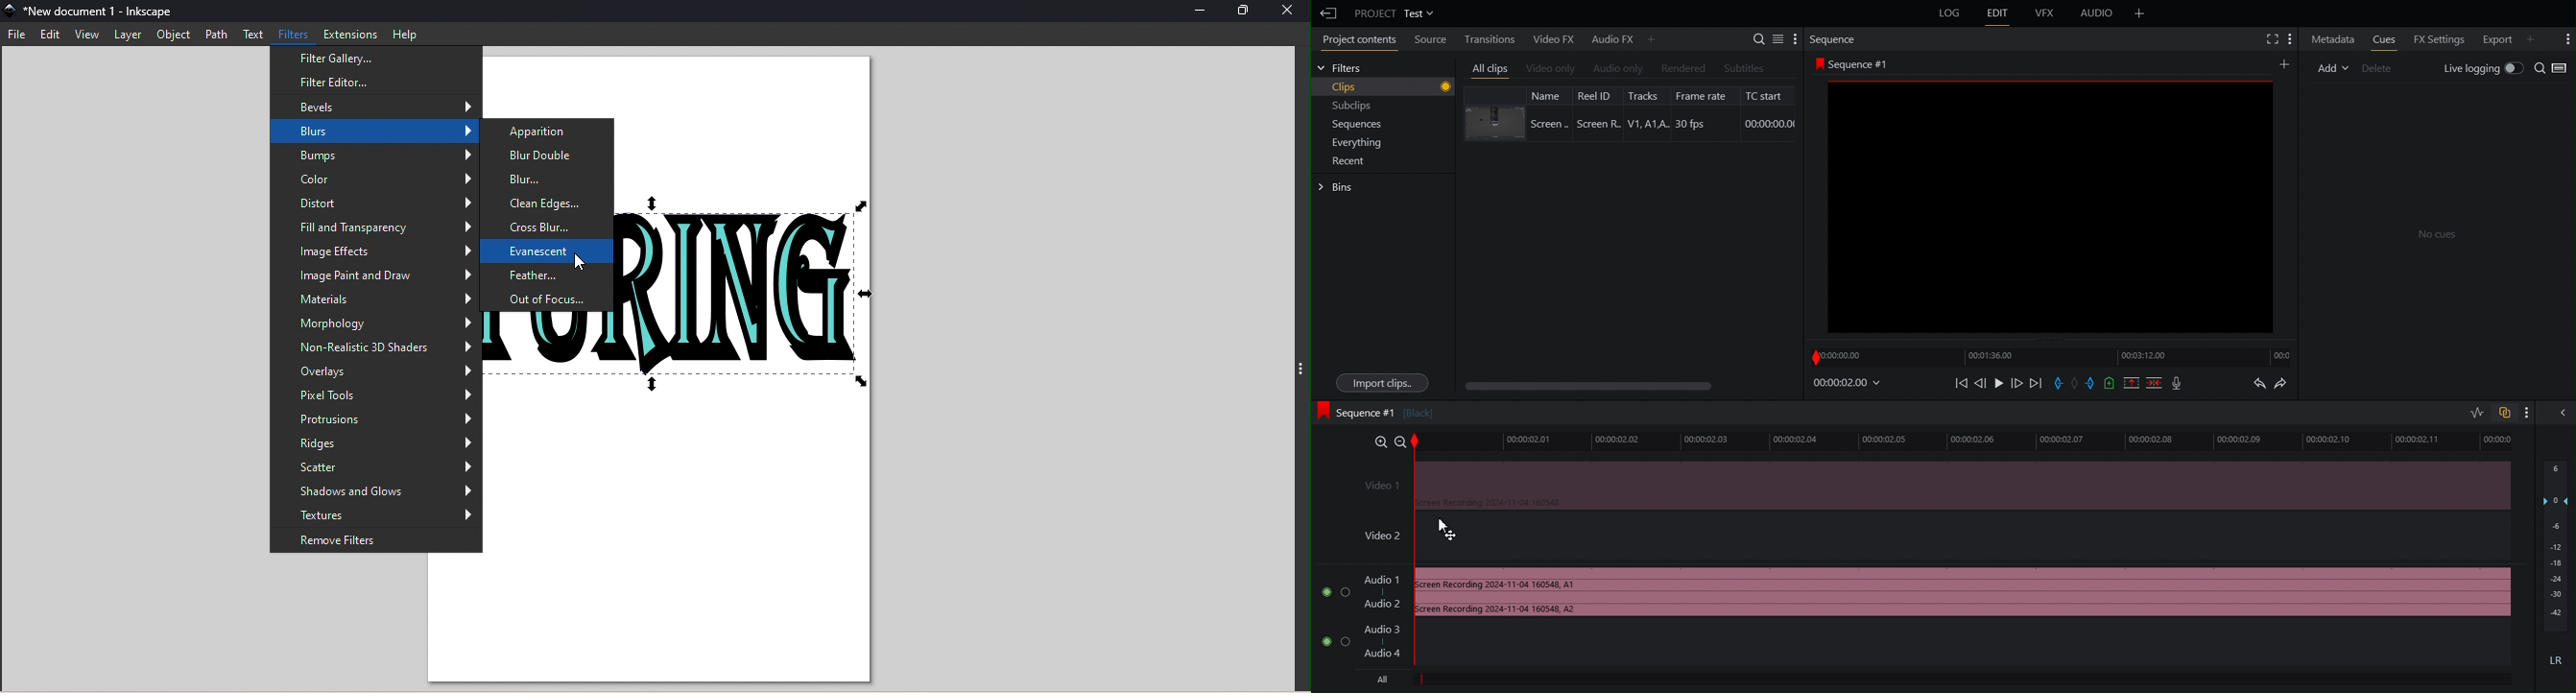 This screenshot has height=700, width=2576. I want to click on Image paint and draw, so click(375, 275).